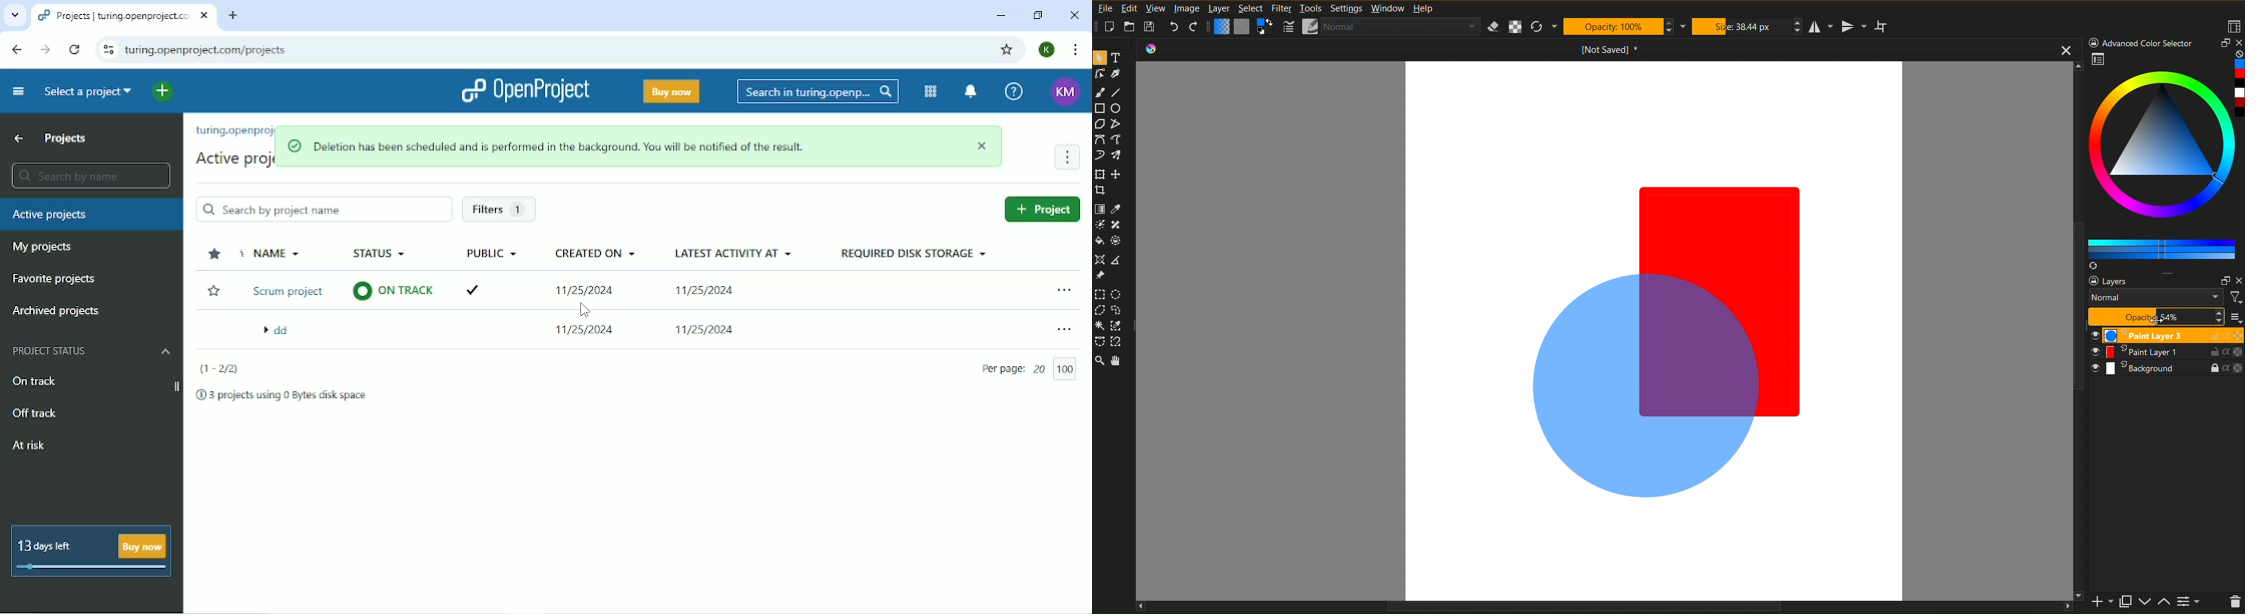  Describe the element at coordinates (1100, 110) in the screenshot. I see `Shape Tools` at that location.